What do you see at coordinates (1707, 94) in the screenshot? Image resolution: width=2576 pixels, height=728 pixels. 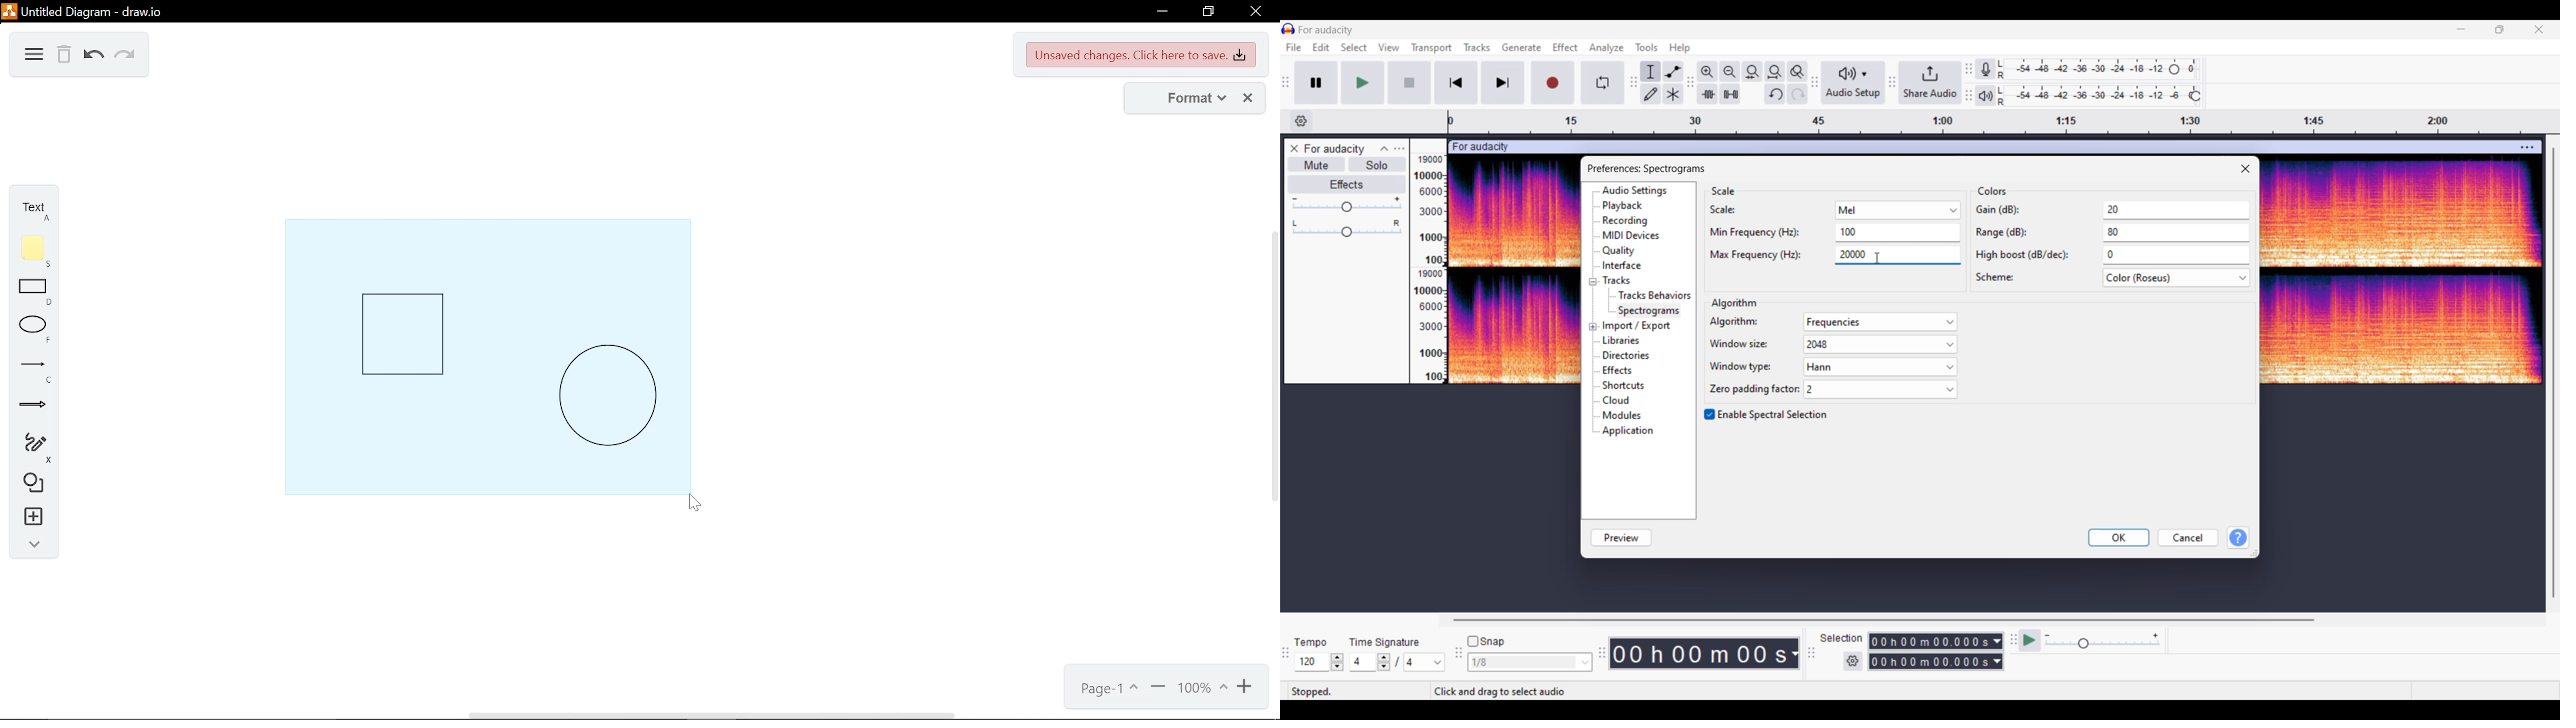 I see `Trim audio outside selection` at bounding box center [1707, 94].